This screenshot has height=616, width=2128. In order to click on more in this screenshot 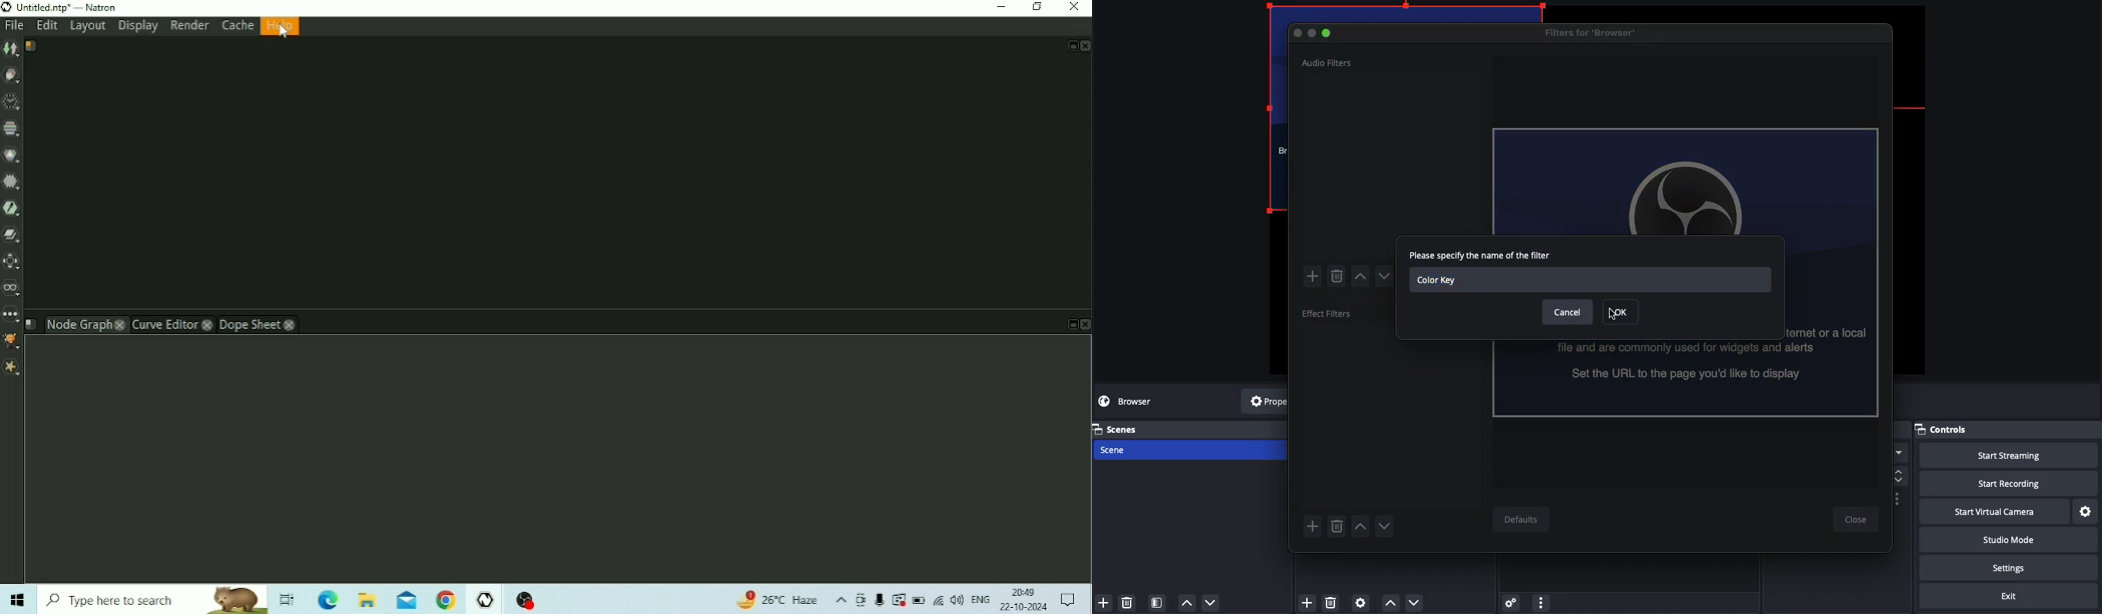, I will do `click(1898, 451)`.